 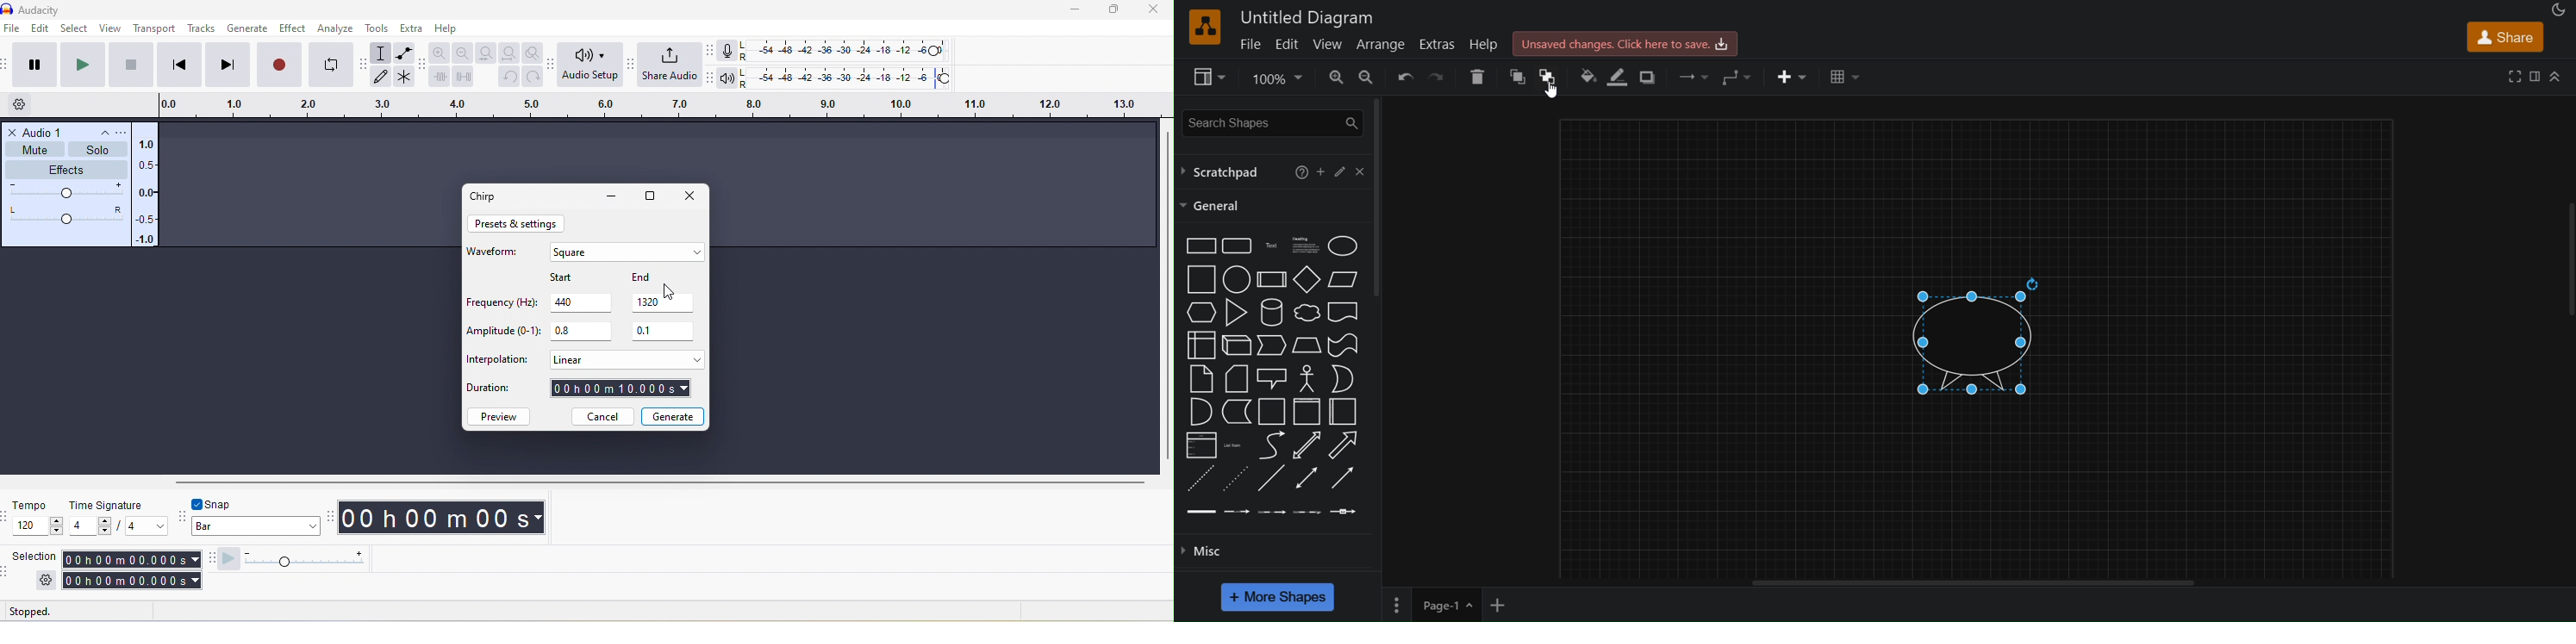 I want to click on dashed line, so click(x=1198, y=478).